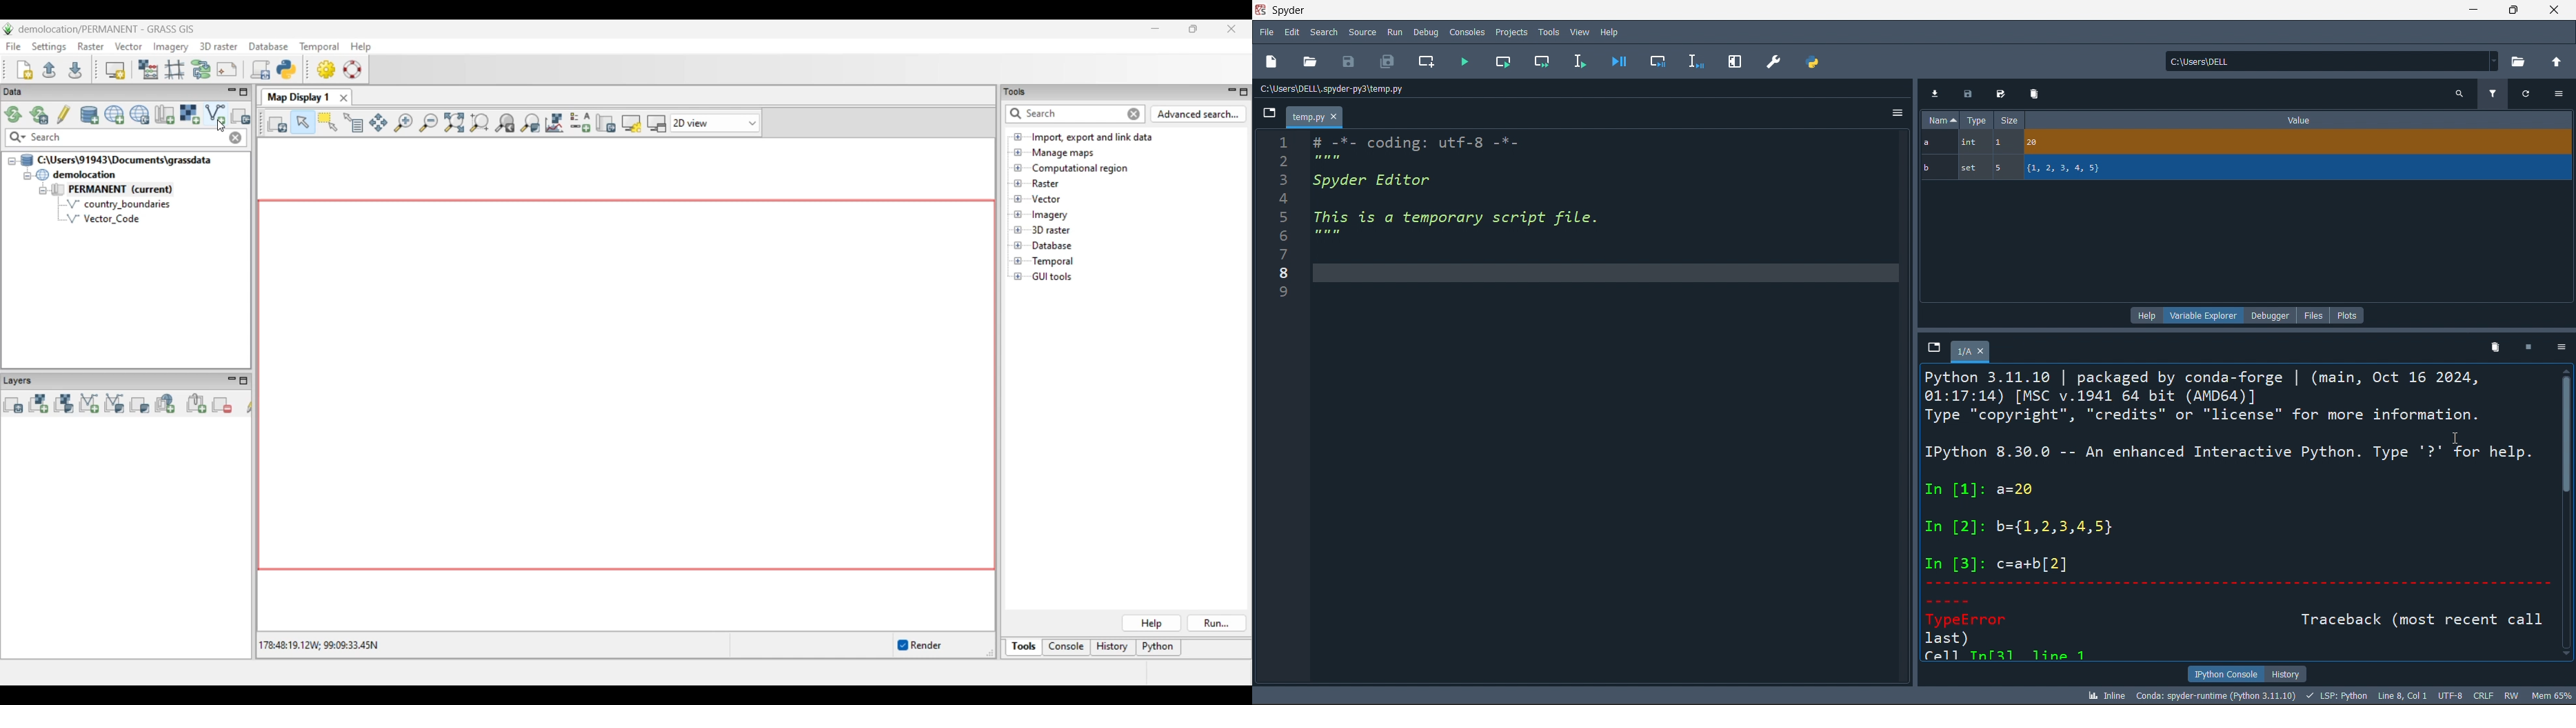 This screenshot has height=728, width=2576. Describe the element at coordinates (1313, 63) in the screenshot. I see `open file` at that location.